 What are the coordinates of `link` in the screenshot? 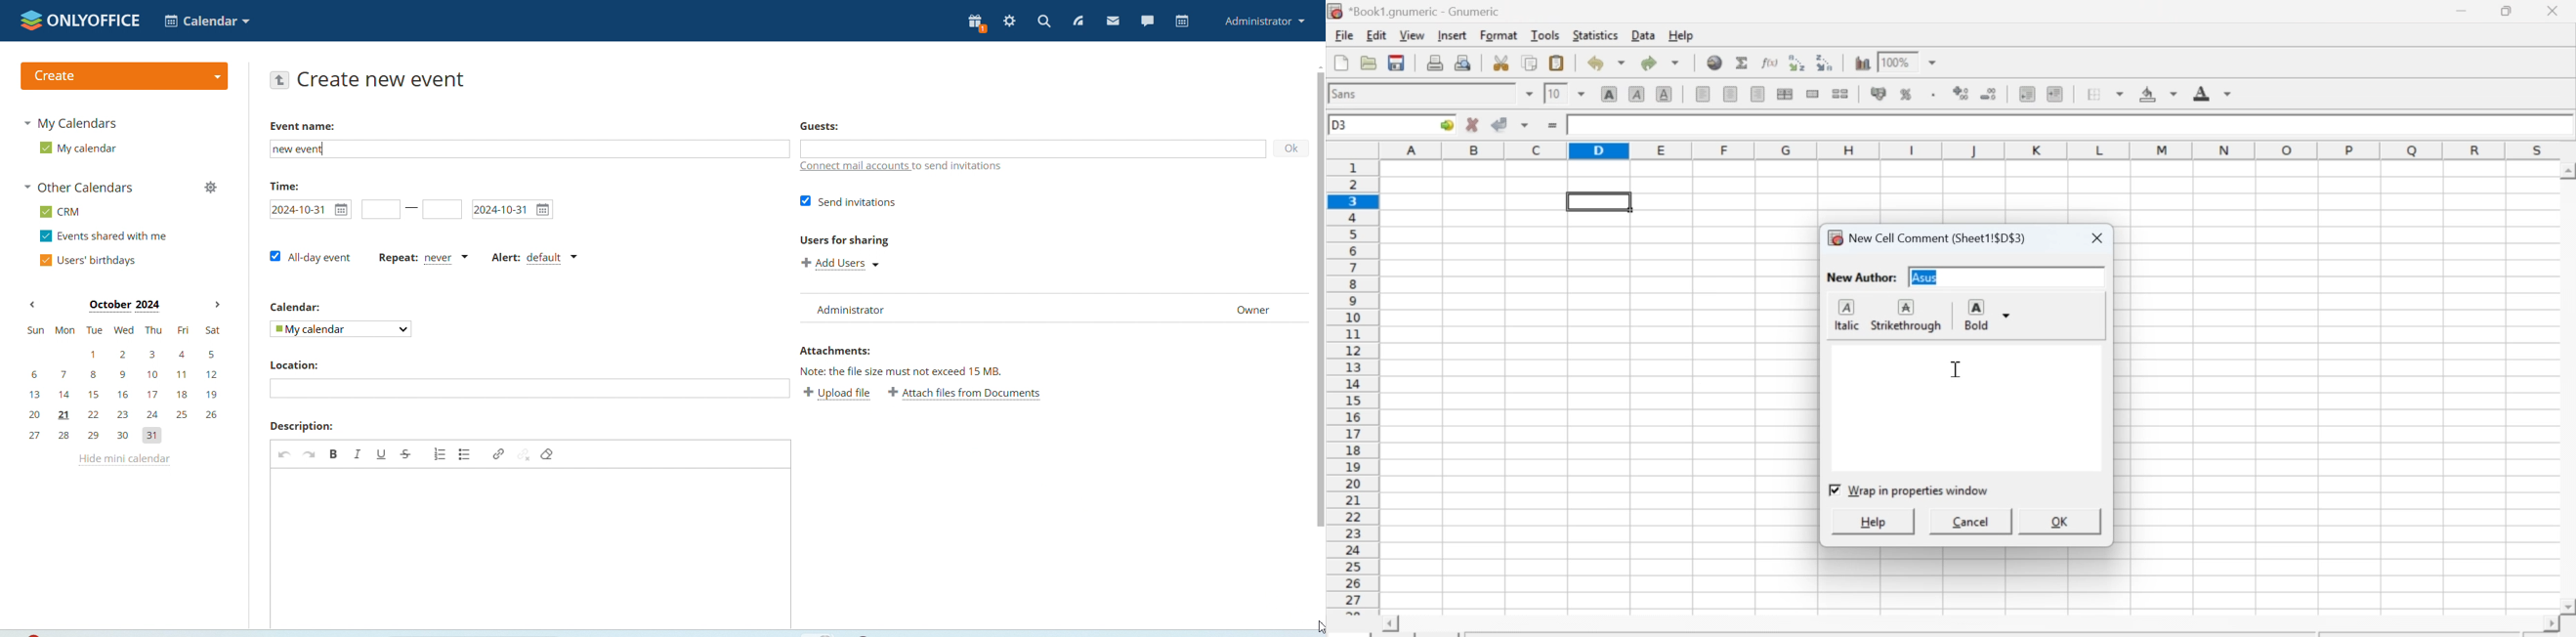 It's located at (497, 455).